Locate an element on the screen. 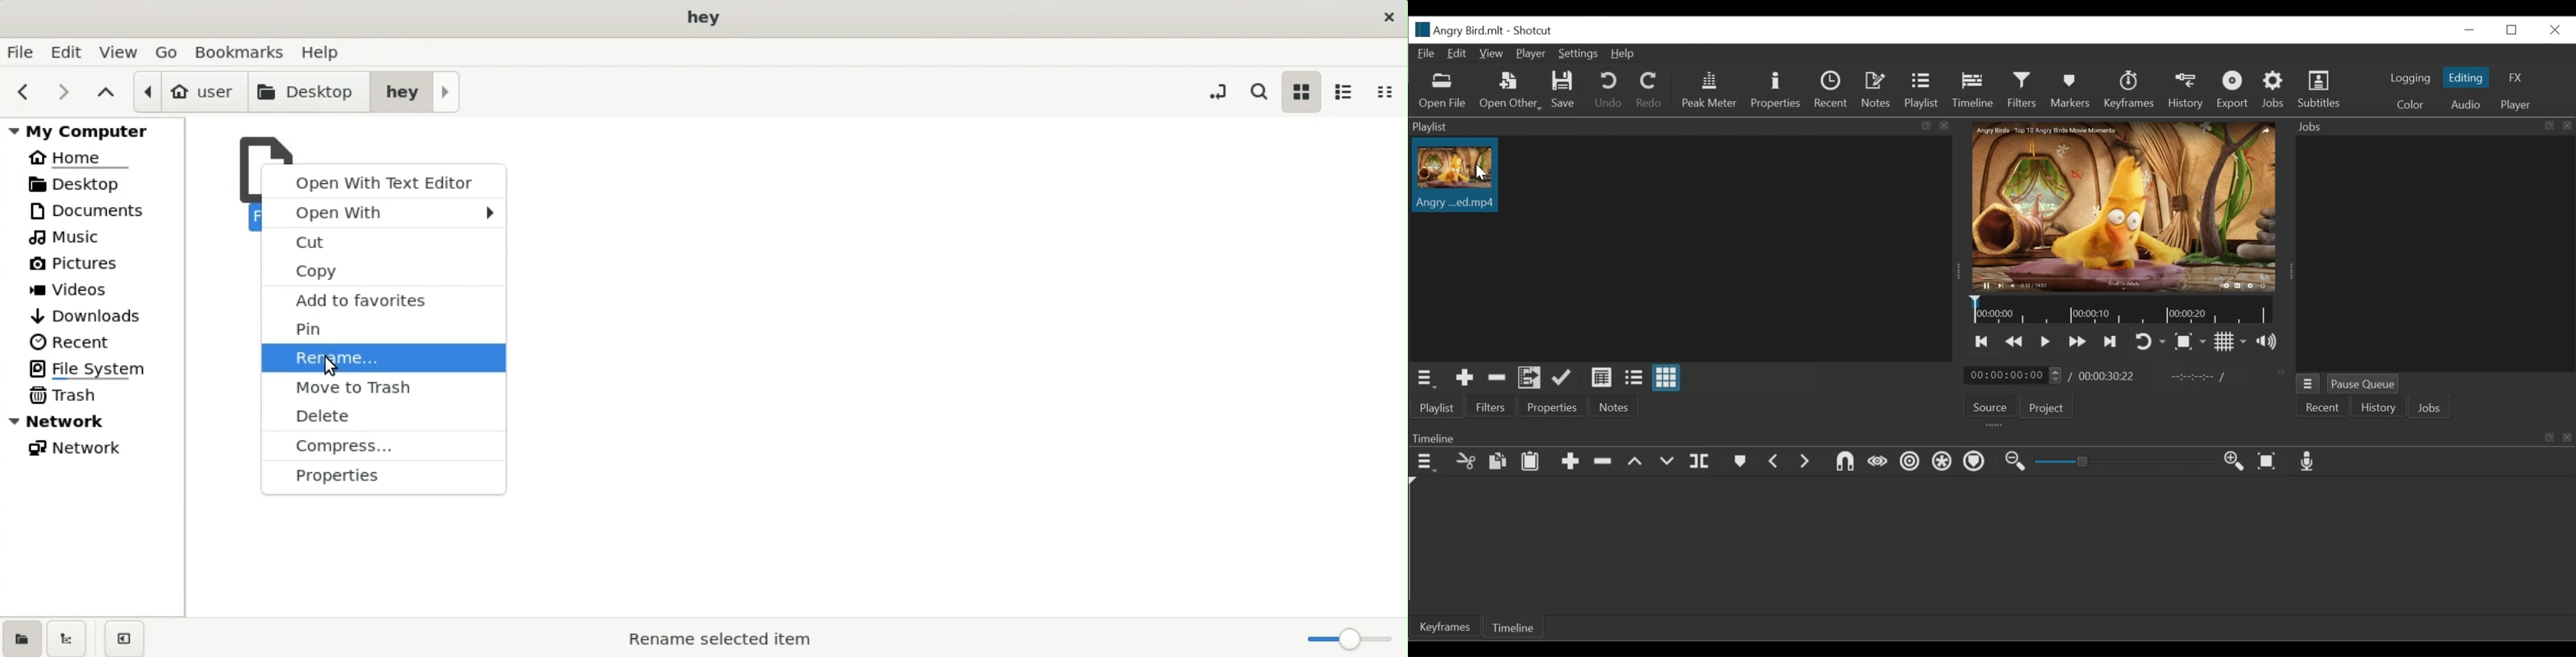 This screenshot has height=672, width=2576. Edit is located at coordinates (1458, 54).